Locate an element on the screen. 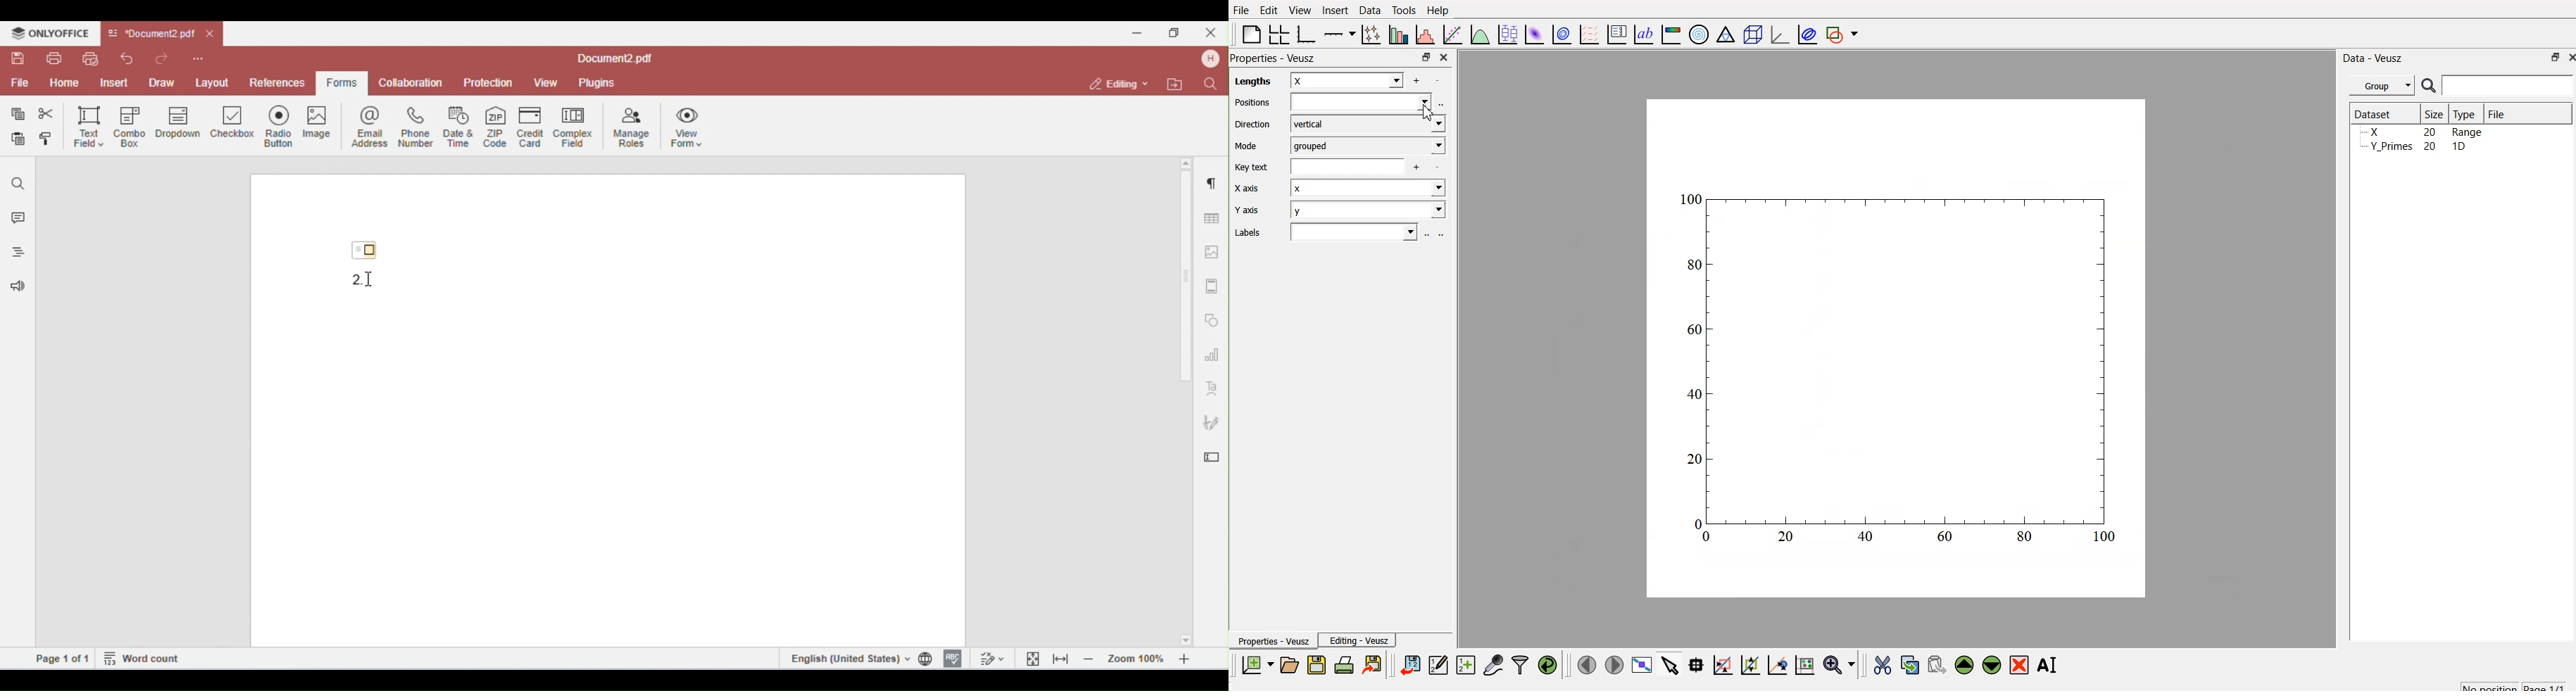 This screenshot has width=2576, height=700. Tools is located at coordinates (1403, 9).